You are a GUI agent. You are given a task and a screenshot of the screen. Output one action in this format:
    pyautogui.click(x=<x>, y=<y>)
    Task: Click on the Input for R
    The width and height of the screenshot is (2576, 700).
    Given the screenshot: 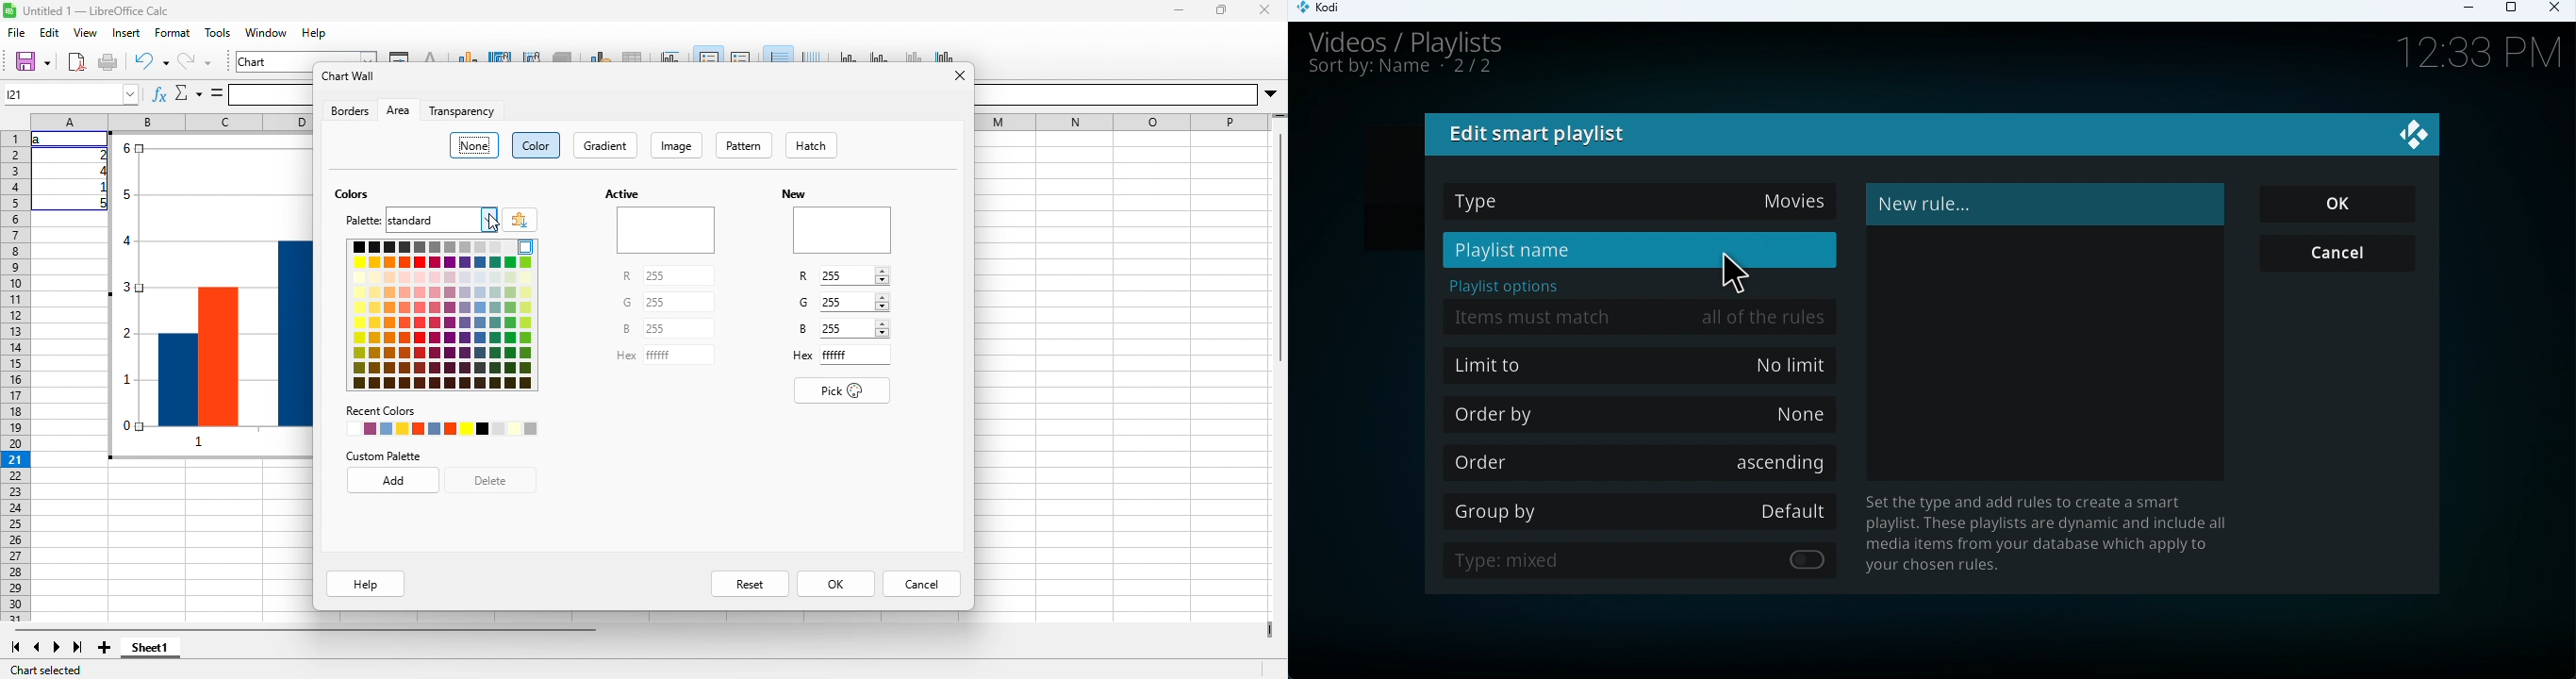 What is the action you would take?
    pyautogui.click(x=679, y=275)
    